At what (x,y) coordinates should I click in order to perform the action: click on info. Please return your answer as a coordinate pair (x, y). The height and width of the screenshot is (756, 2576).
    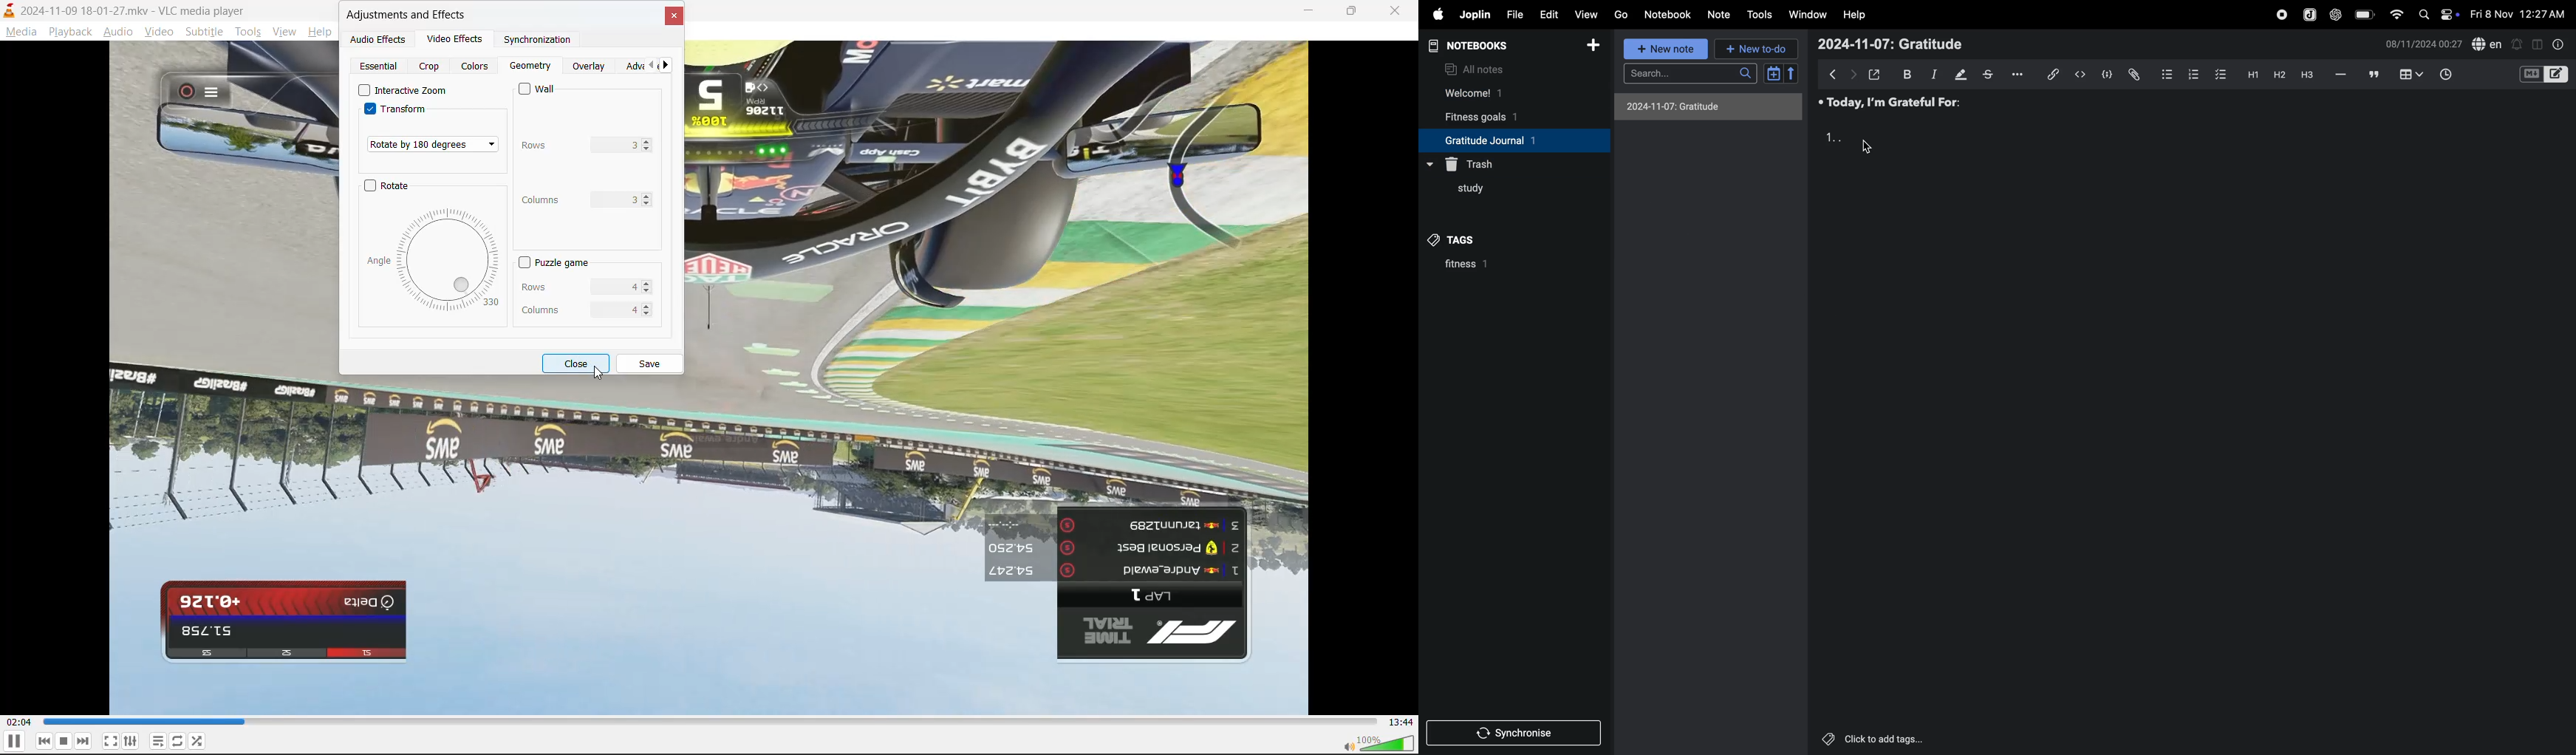
    Looking at the image, I should click on (2559, 45).